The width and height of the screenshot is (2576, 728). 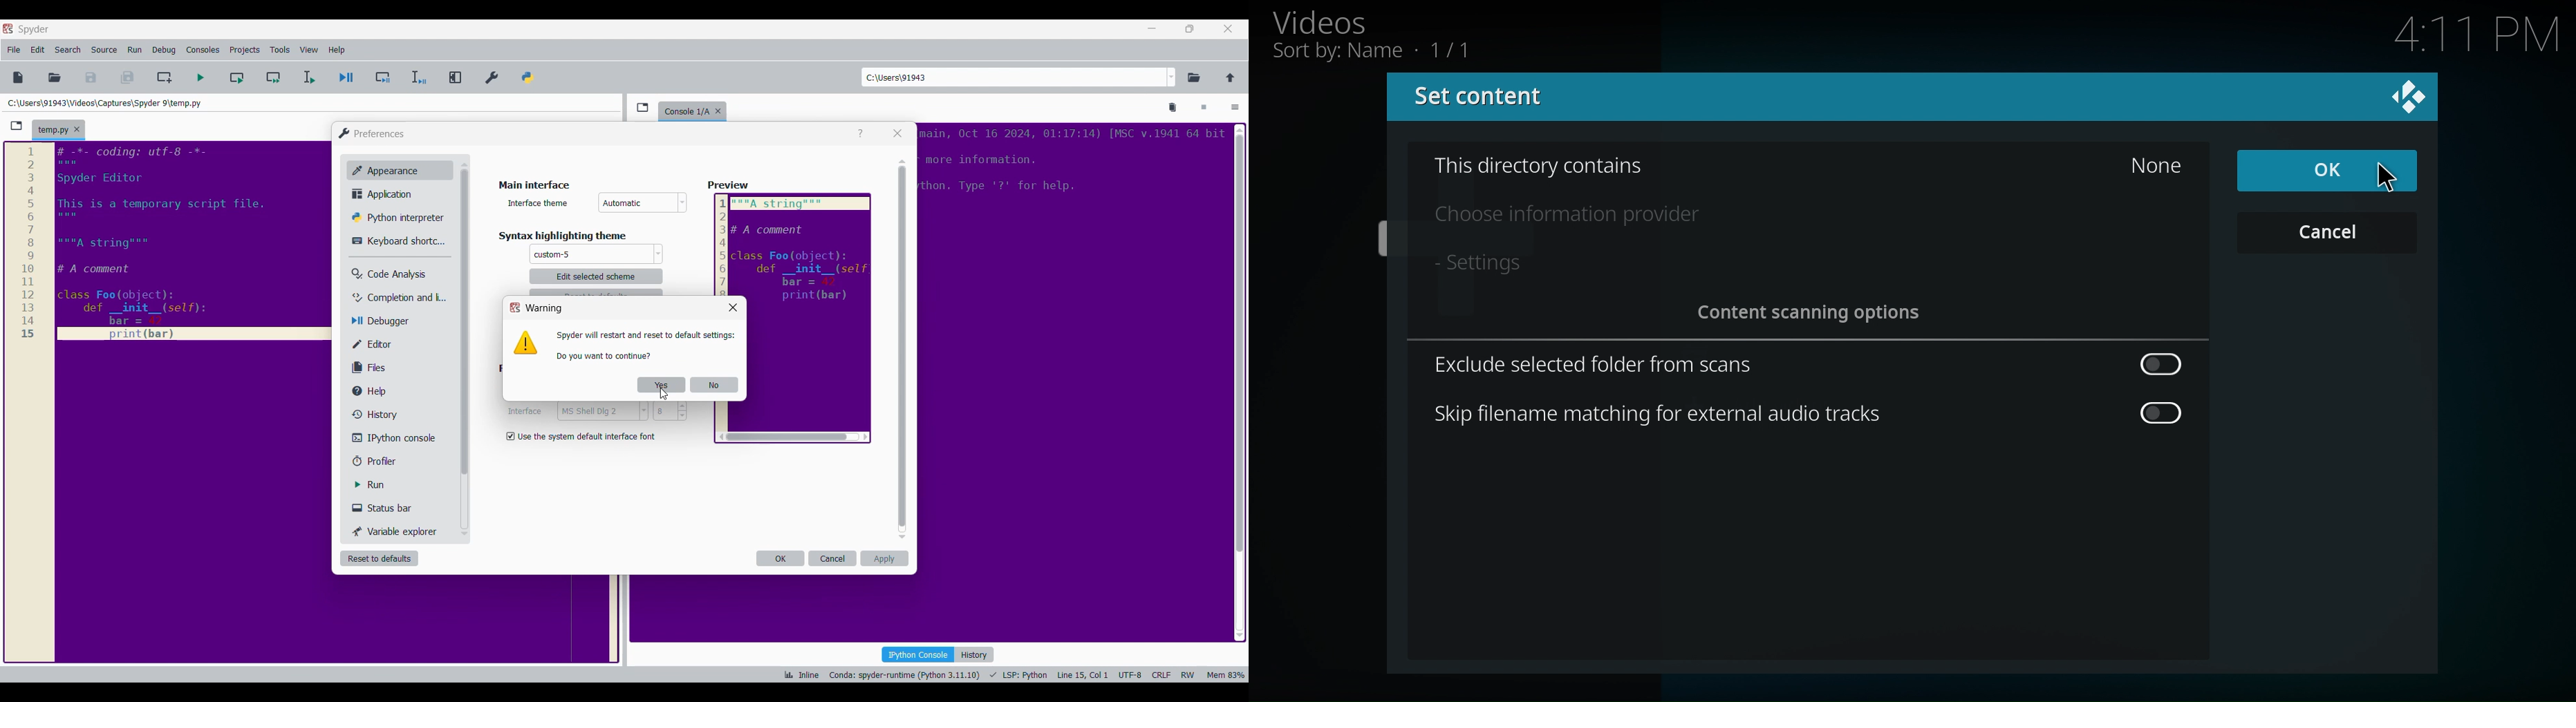 What do you see at coordinates (1484, 93) in the screenshot?
I see `Set Content` at bounding box center [1484, 93].